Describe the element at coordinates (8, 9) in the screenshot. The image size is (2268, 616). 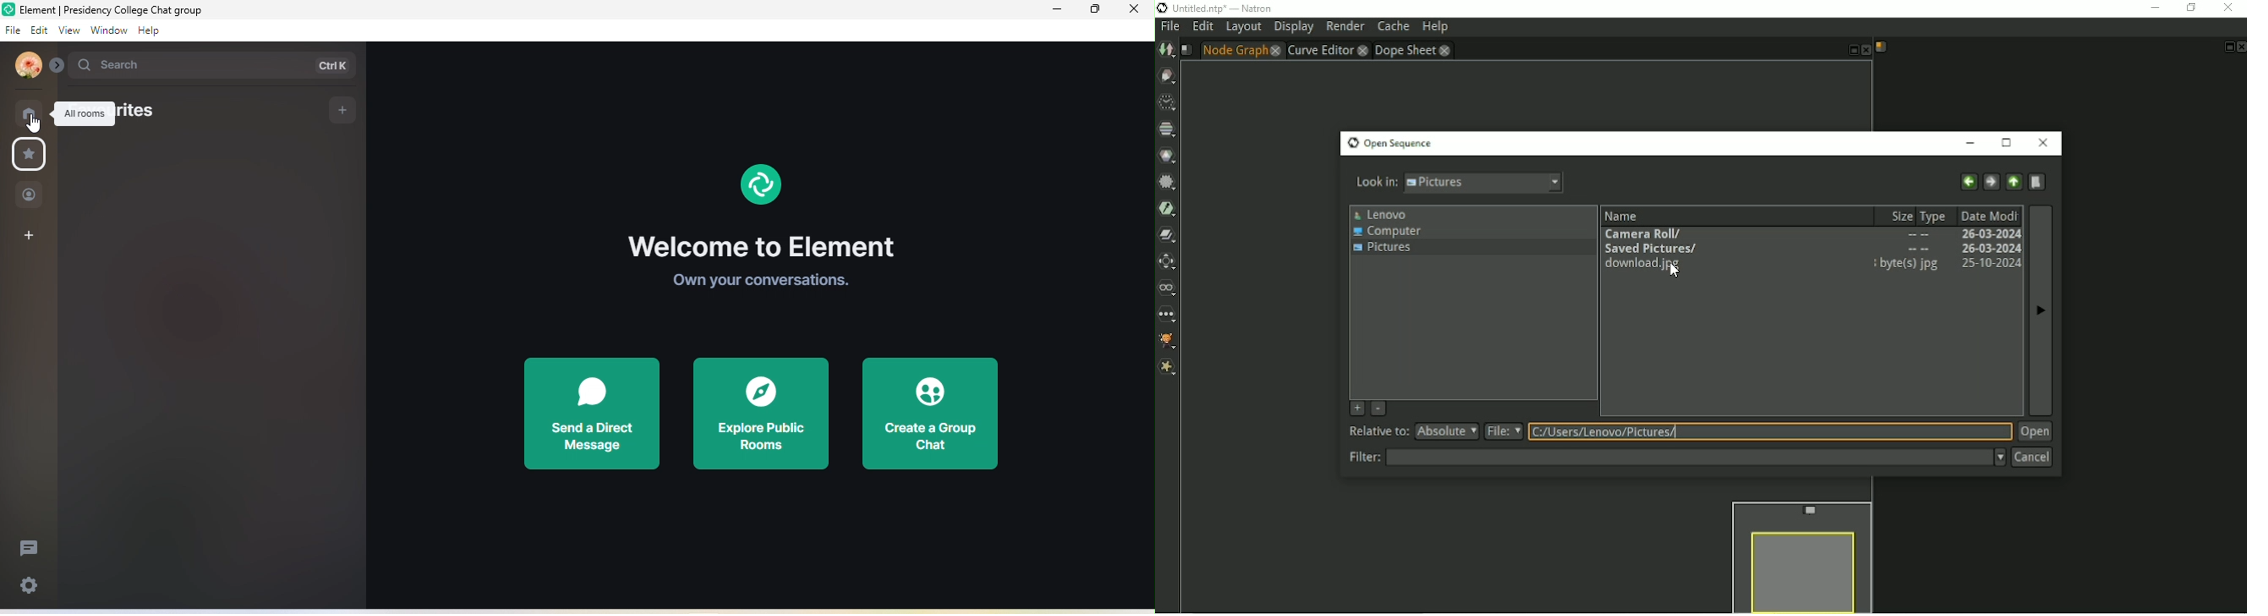
I see `app icon` at that location.